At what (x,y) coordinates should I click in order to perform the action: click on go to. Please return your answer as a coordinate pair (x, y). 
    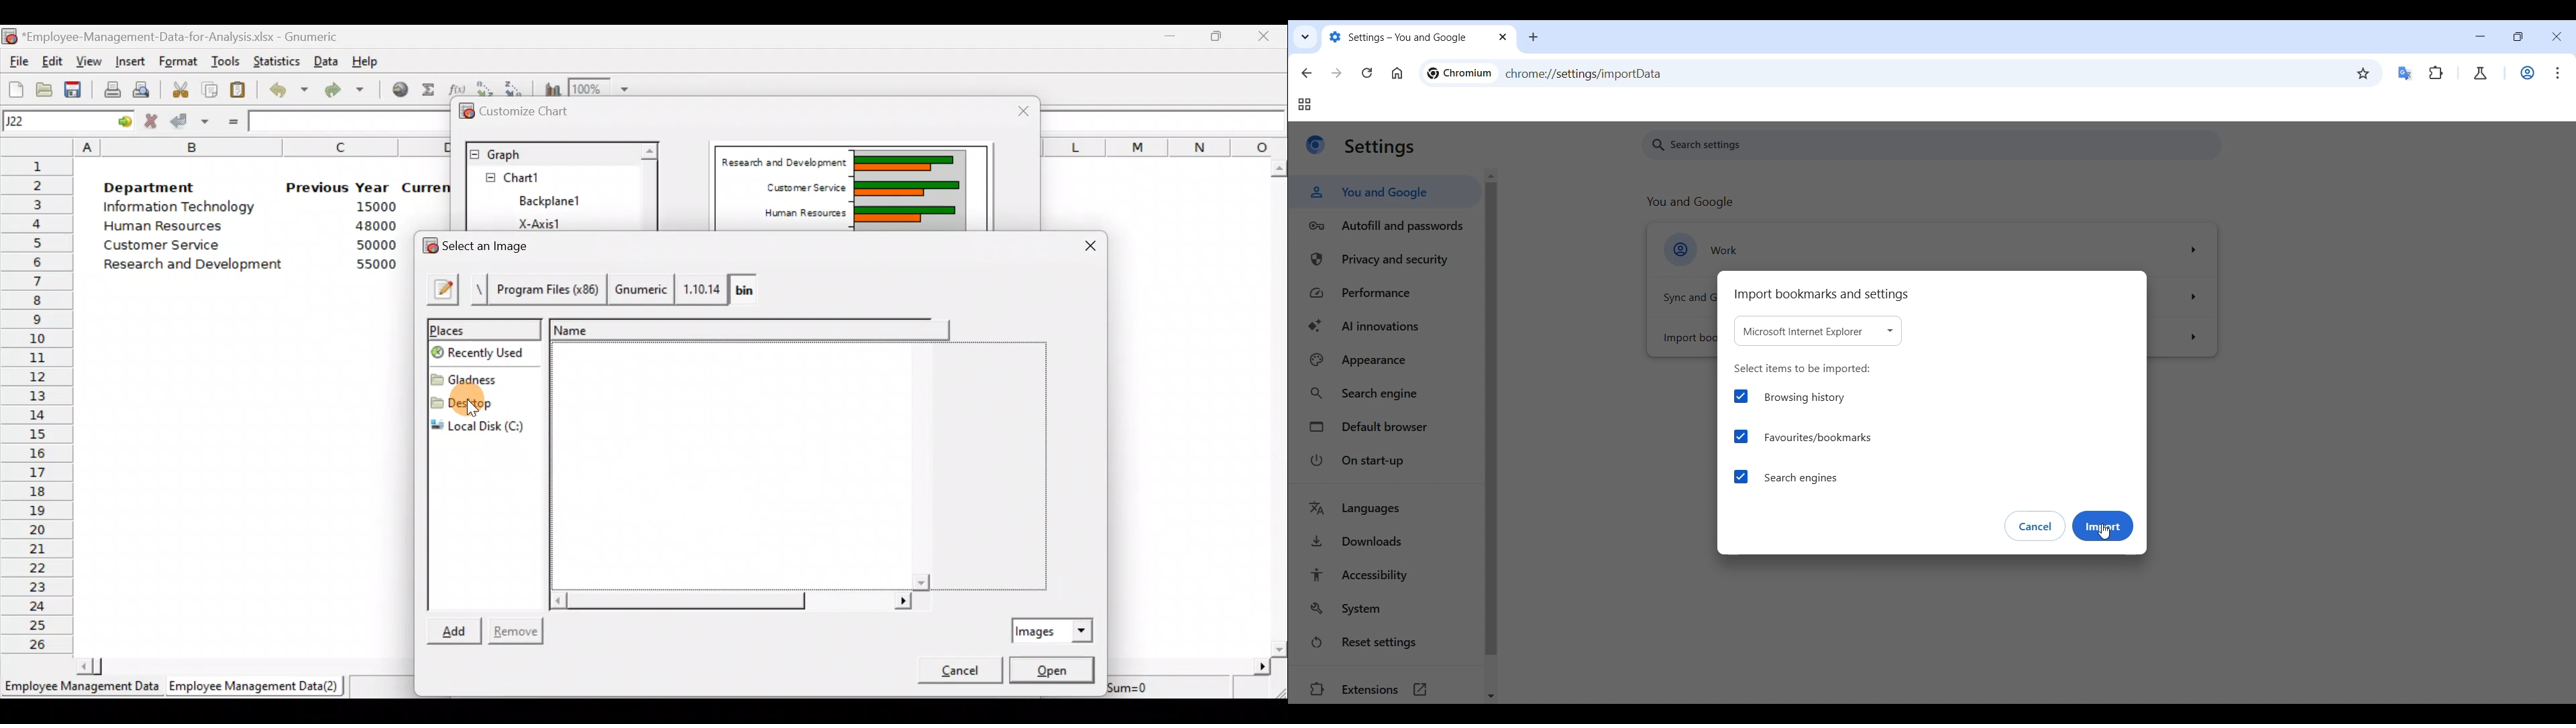
    Looking at the image, I should click on (123, 121).